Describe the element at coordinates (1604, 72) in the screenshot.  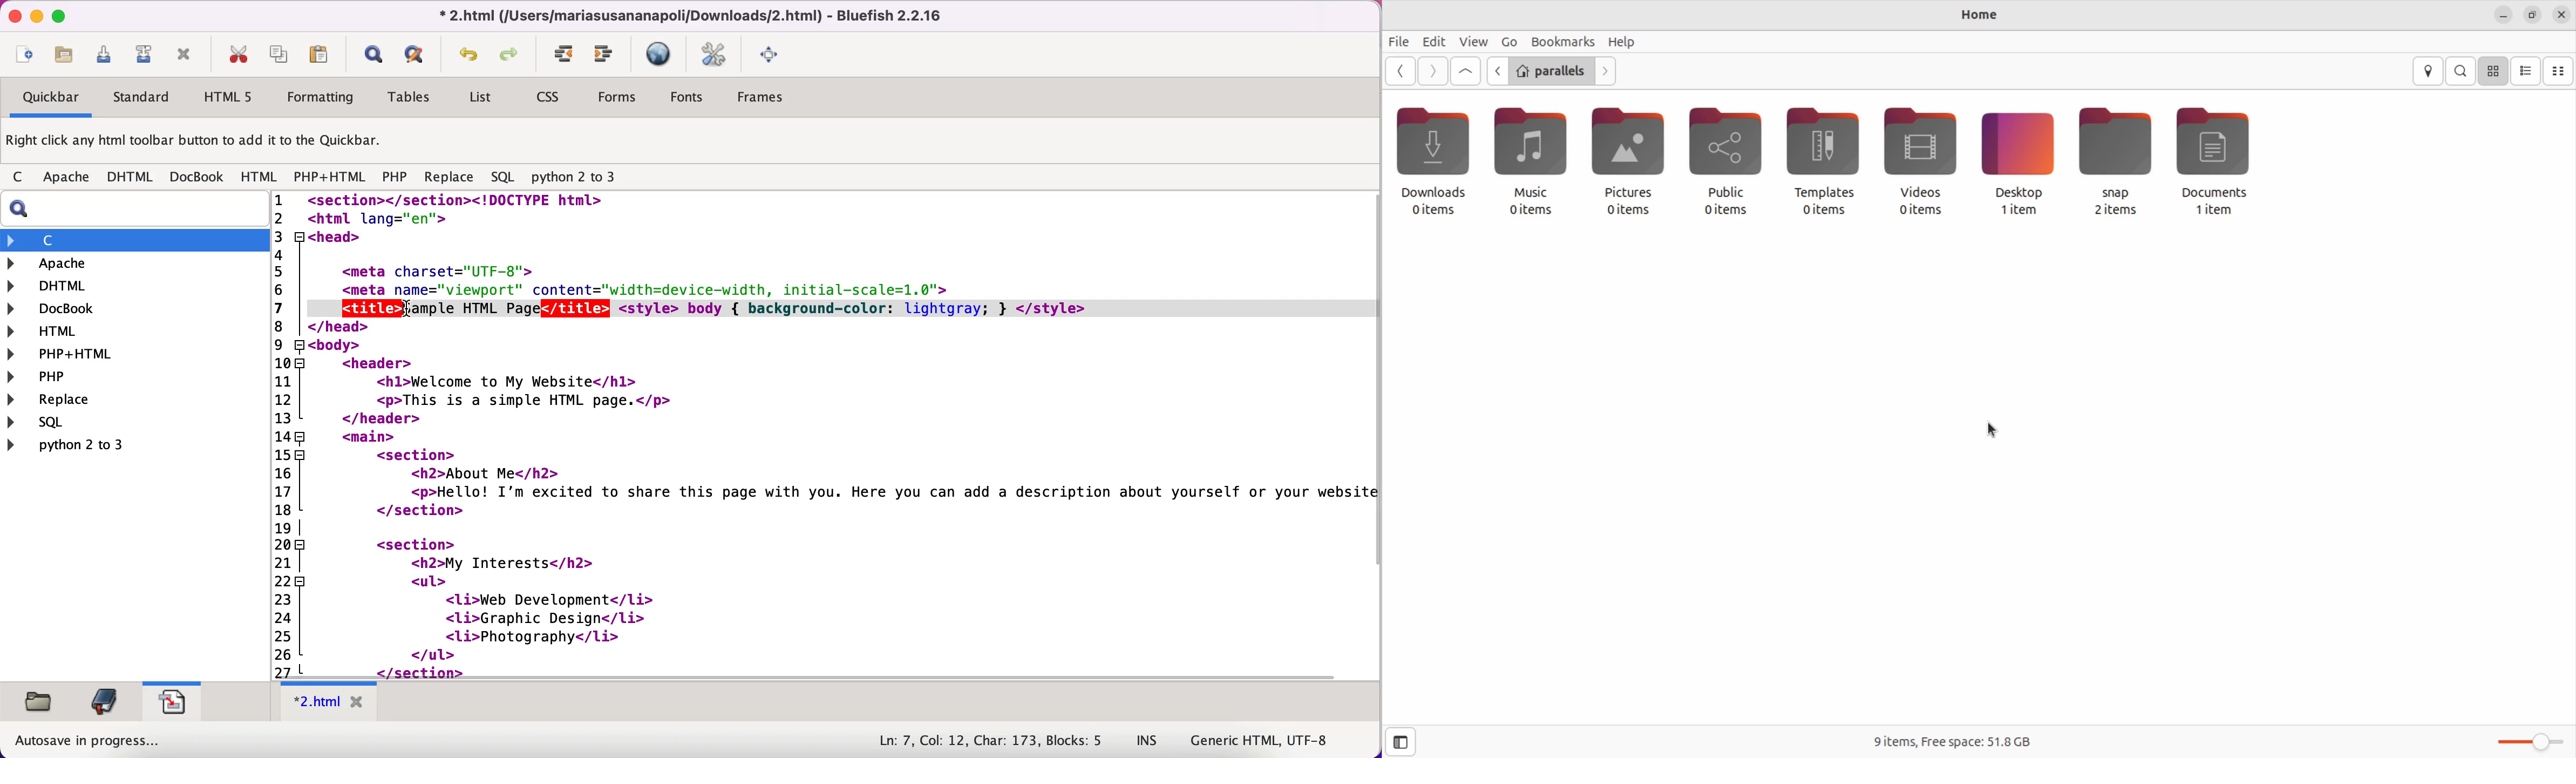
I see `forward` at that location.